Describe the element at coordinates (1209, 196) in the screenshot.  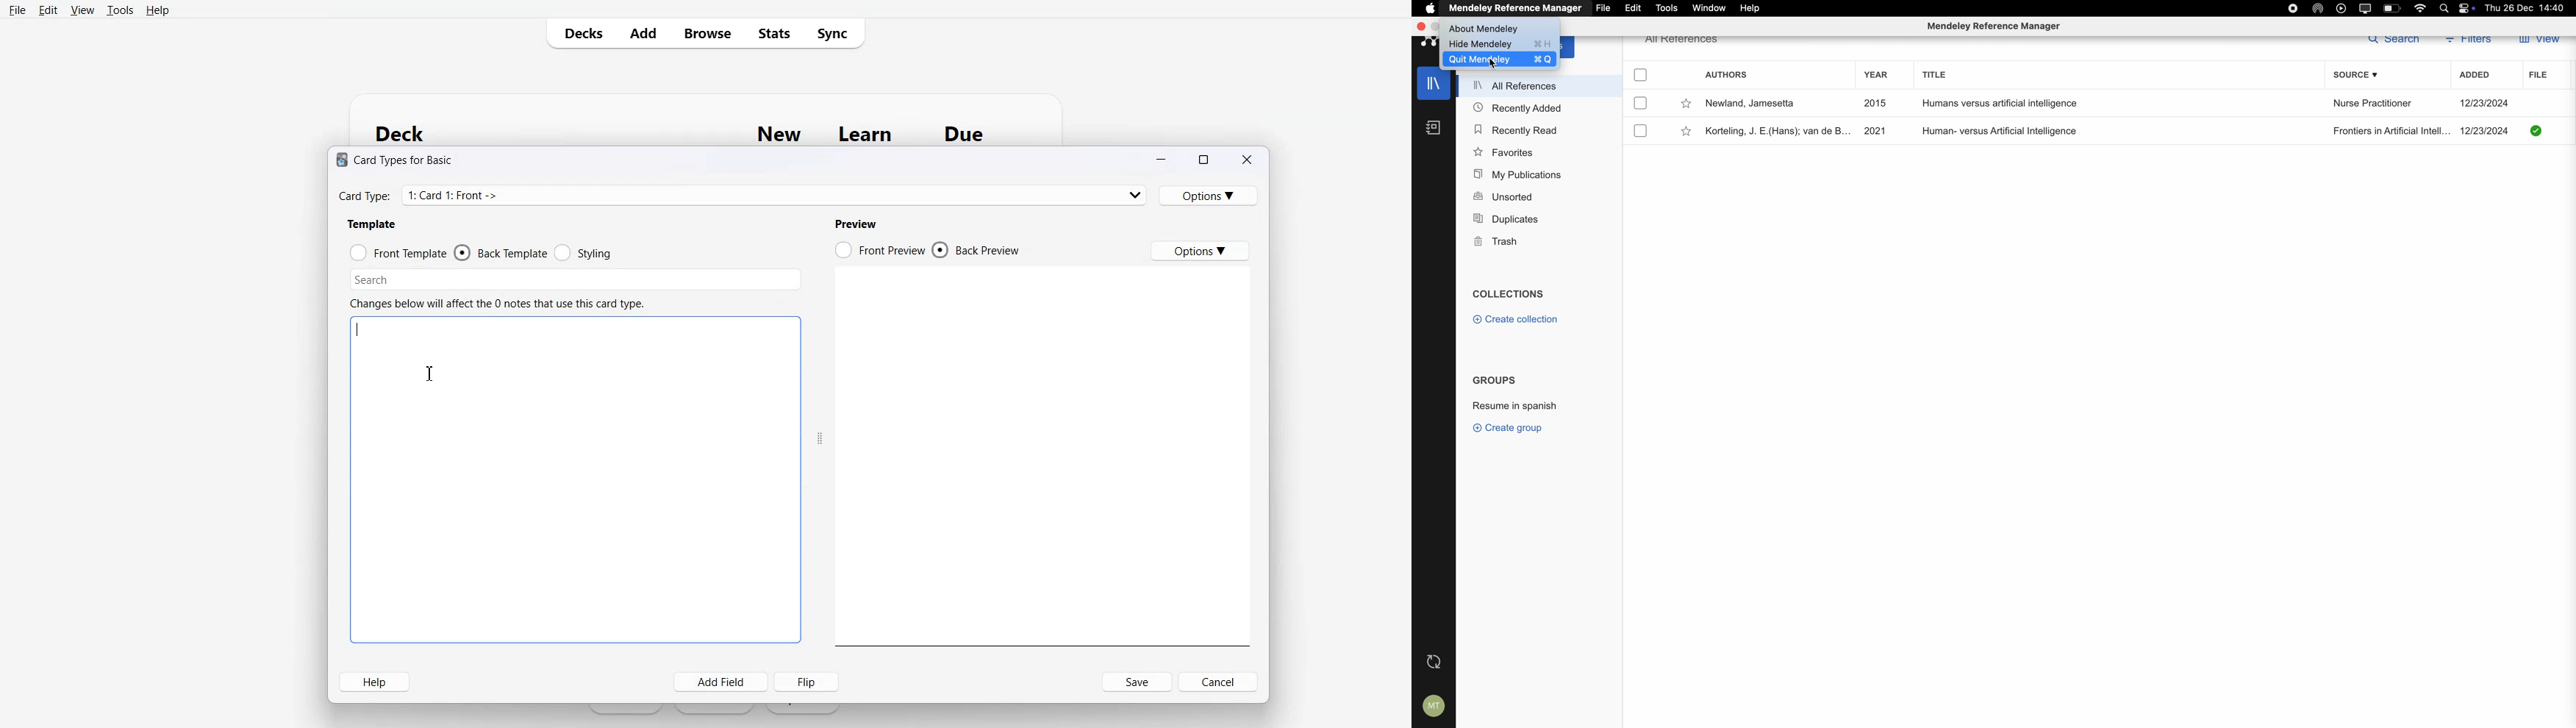
I see `Options` at that location.